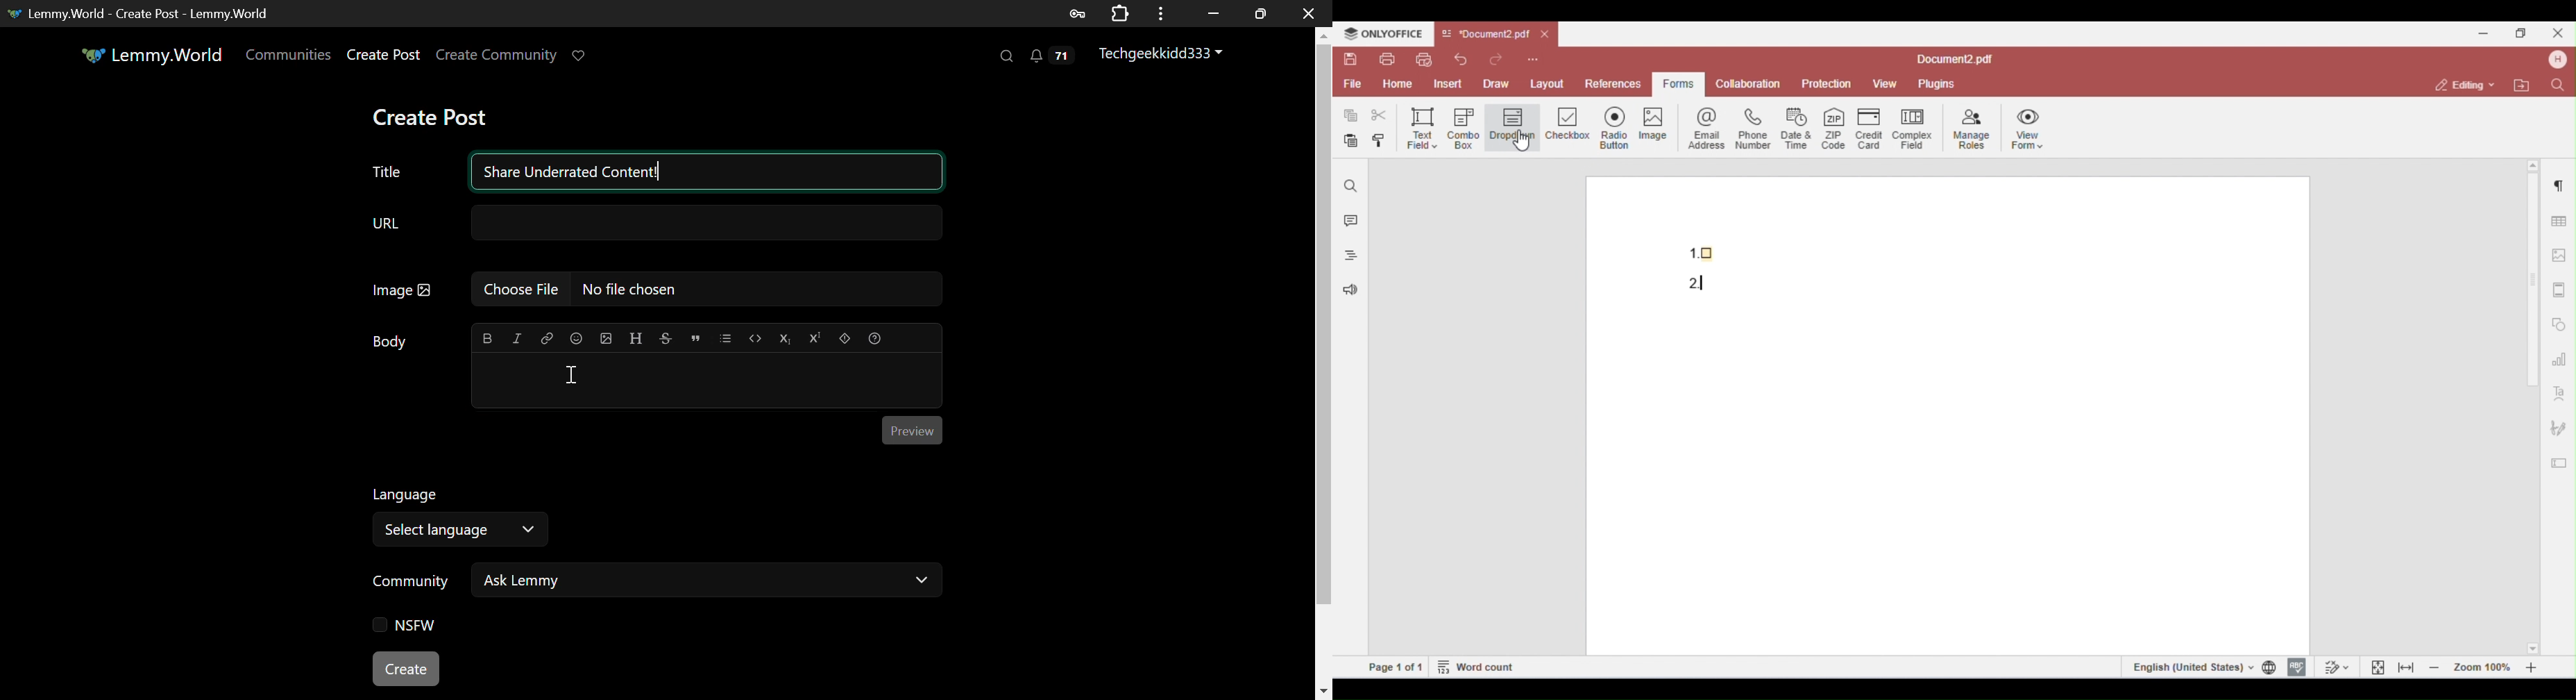 This screenshot has width=2576, height=700. What do you see at coordinates (636, 338) in the screenshot?
I see `Header` at bounding box center [636, 338].